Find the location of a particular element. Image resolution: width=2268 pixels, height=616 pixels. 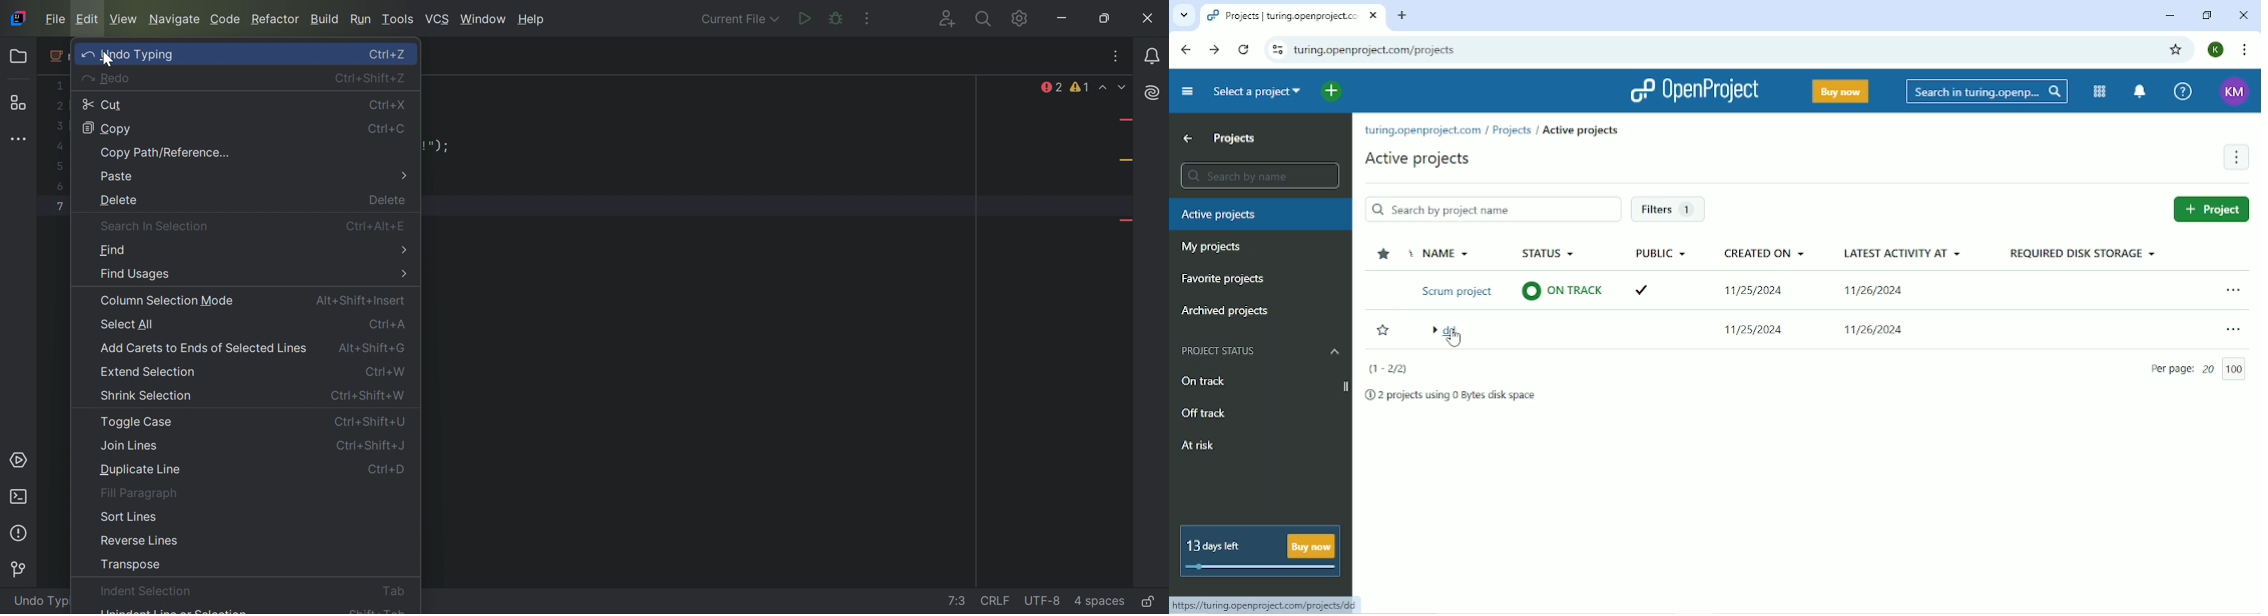

Back is located at coordinates (1186, 49).